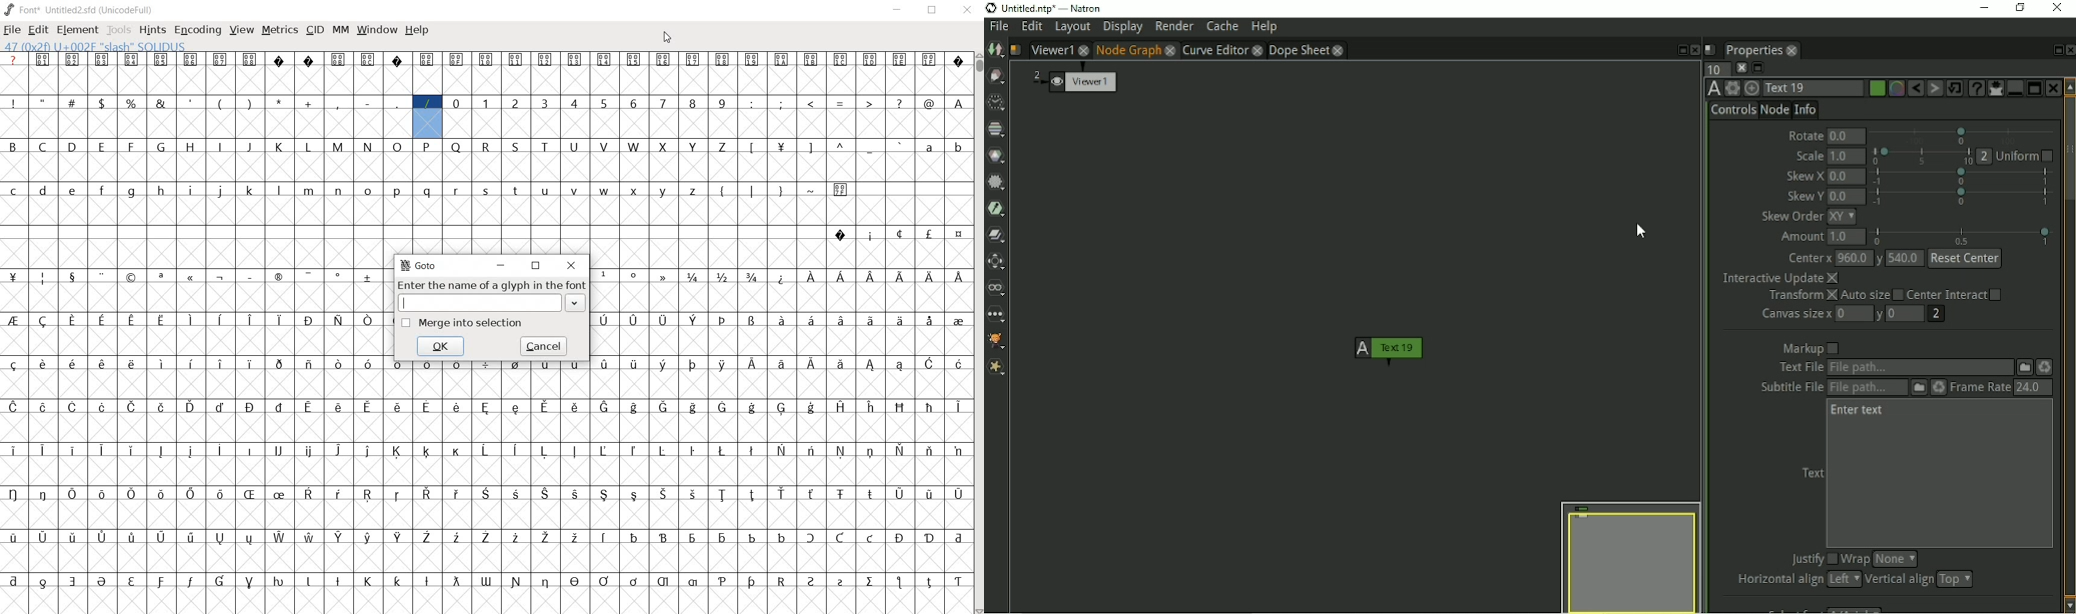  Describe the element at coordinates (871, 407) in the screenshot. I see `glyph` at that location.